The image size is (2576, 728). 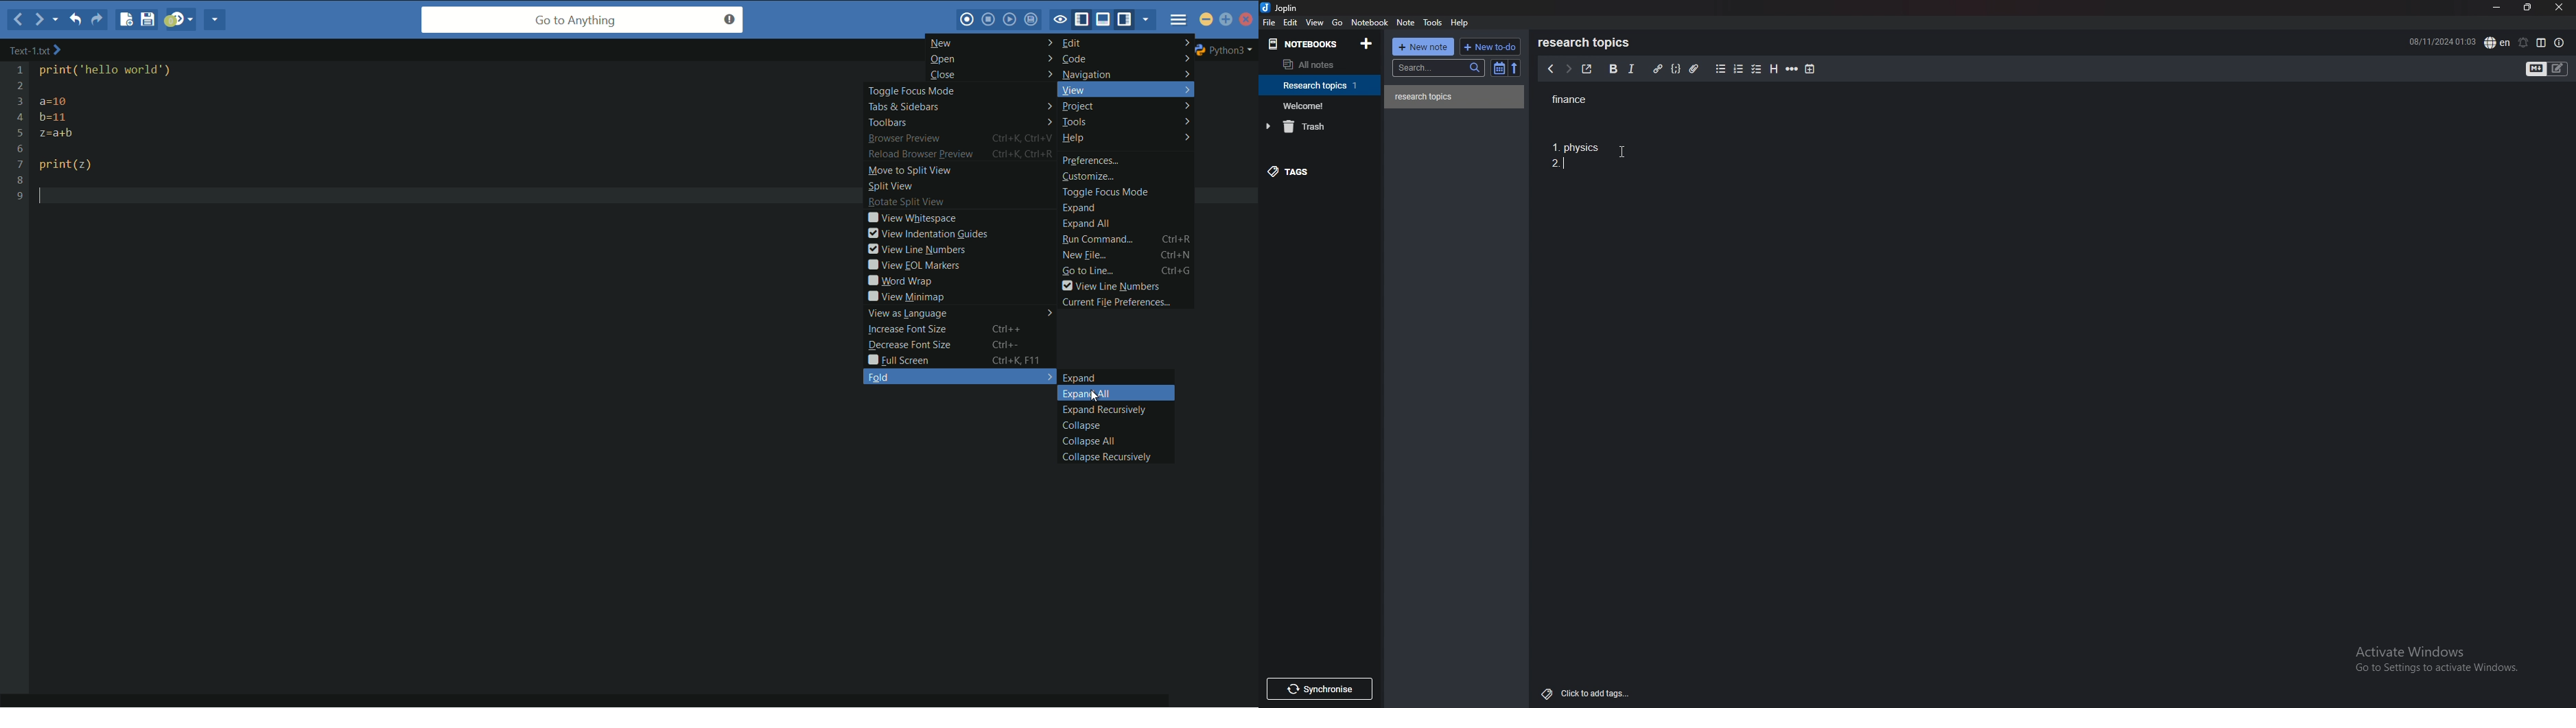 I want to click on bold, so click(x=1612, y=69).